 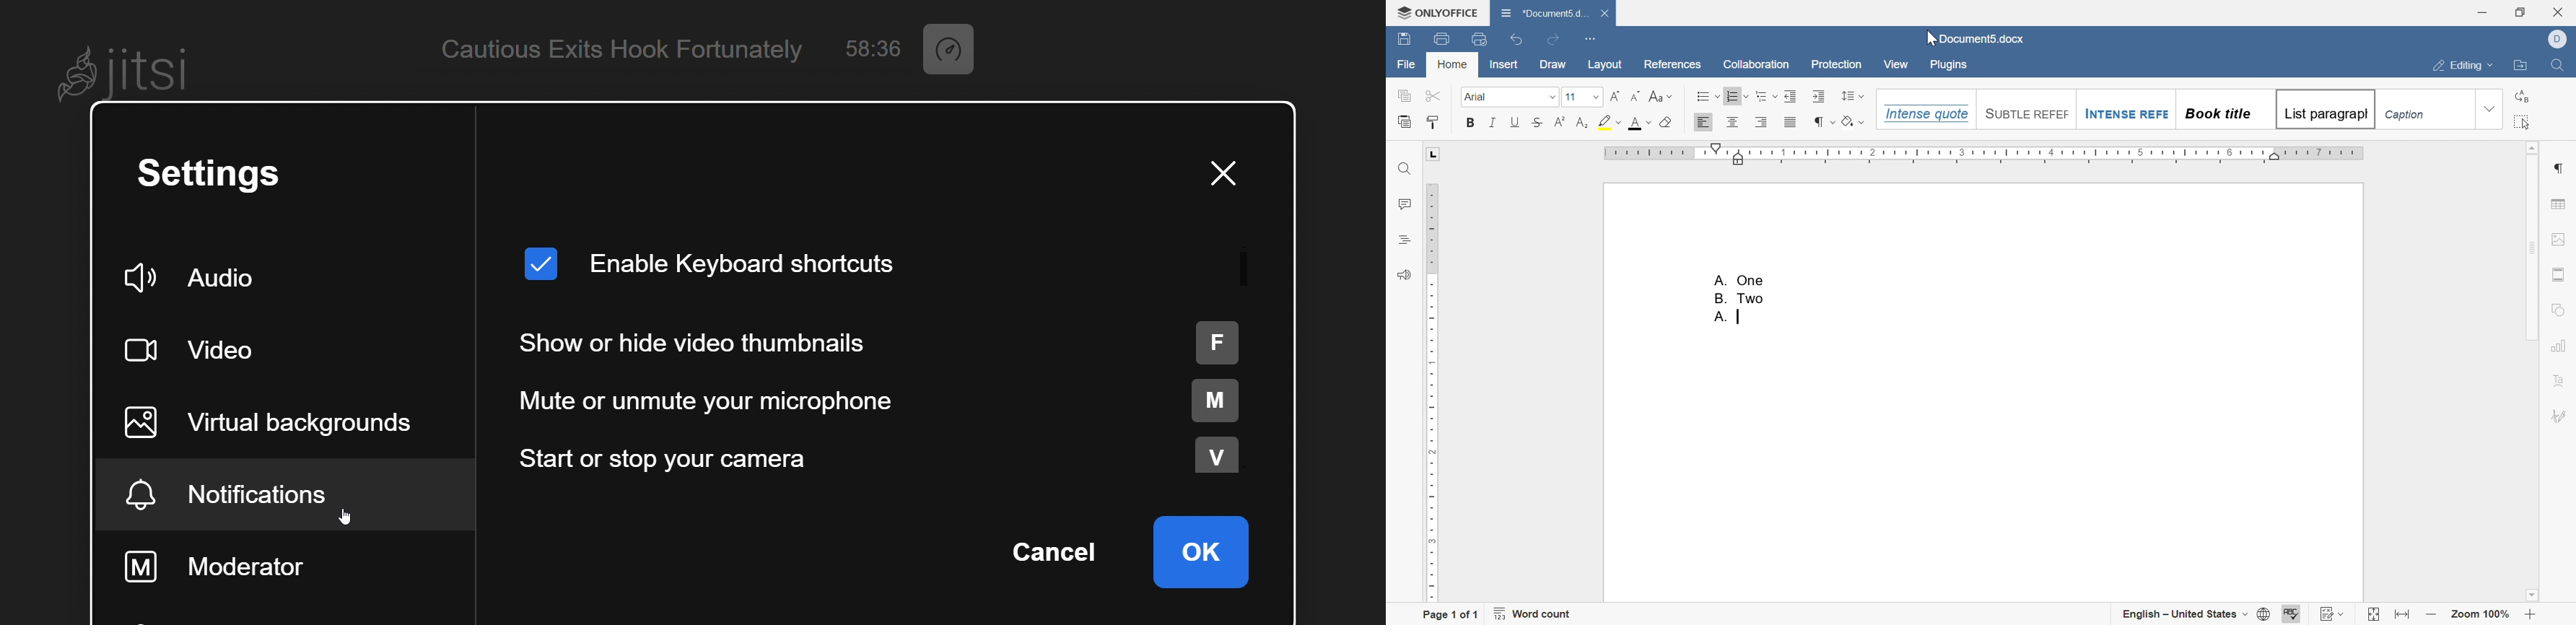 What do you see at coordinates (1641, 123) in the screenshot?
I see `font color` at bounding box center [1641, 123].